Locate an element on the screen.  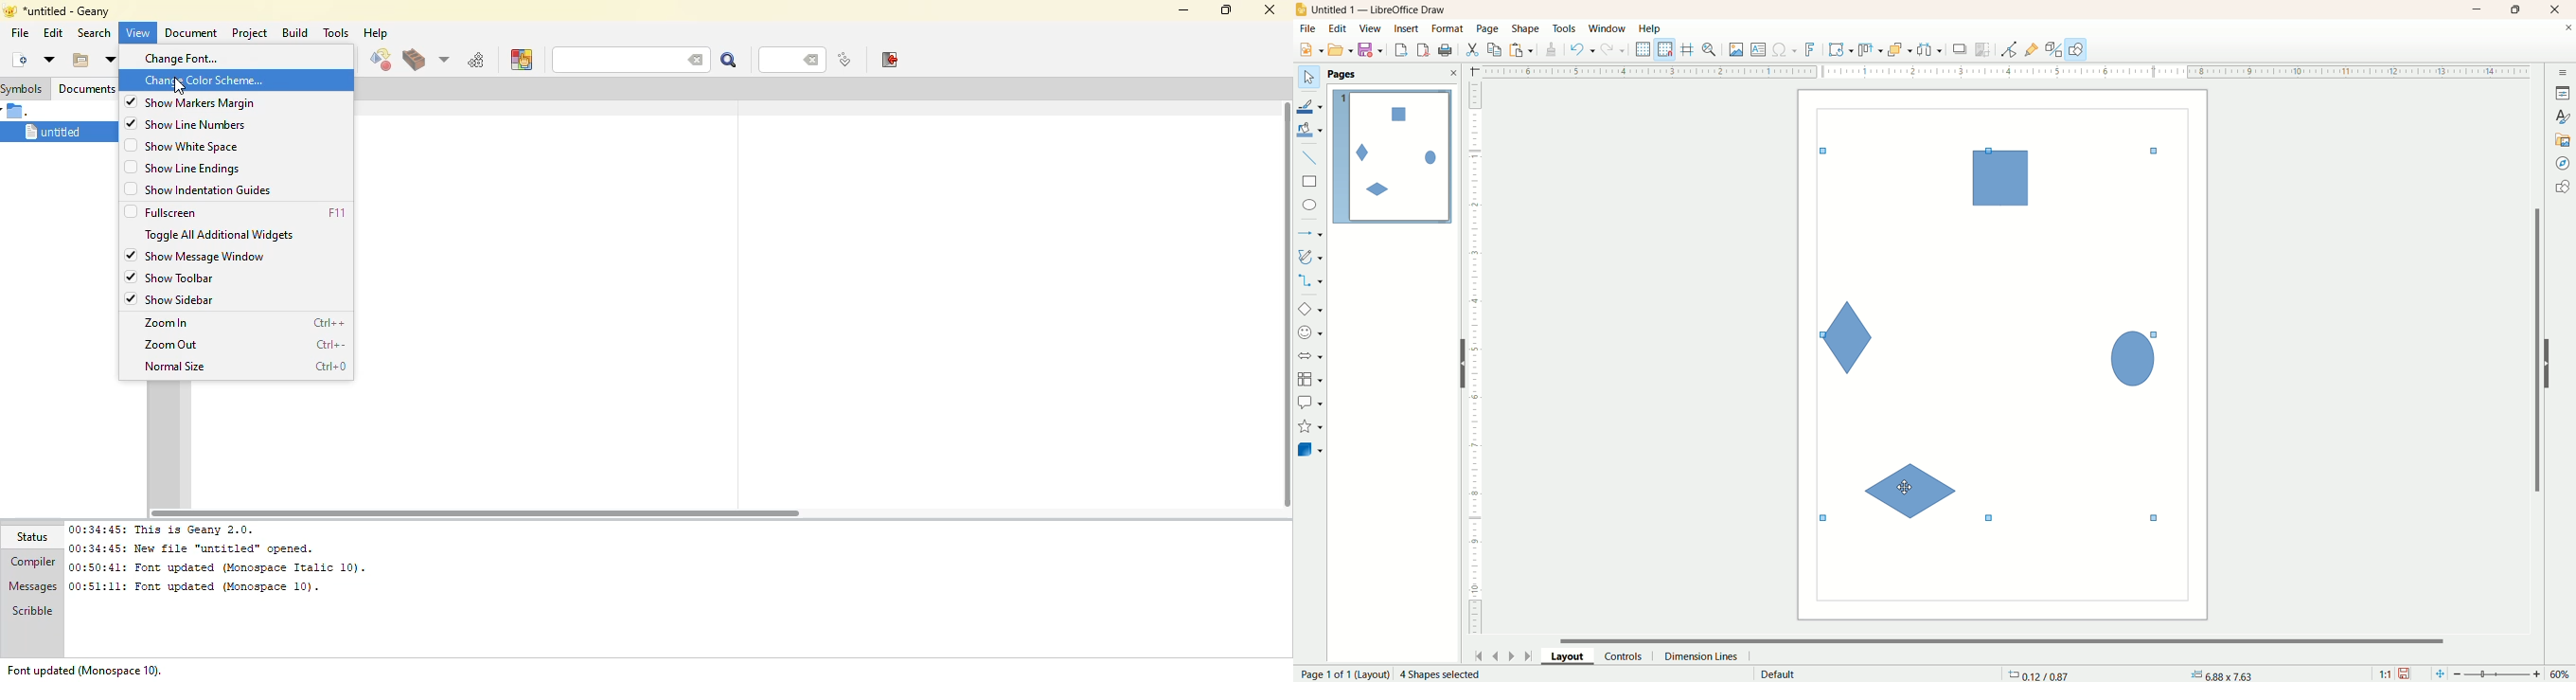
helplines is located at coordinates (1689, 49).